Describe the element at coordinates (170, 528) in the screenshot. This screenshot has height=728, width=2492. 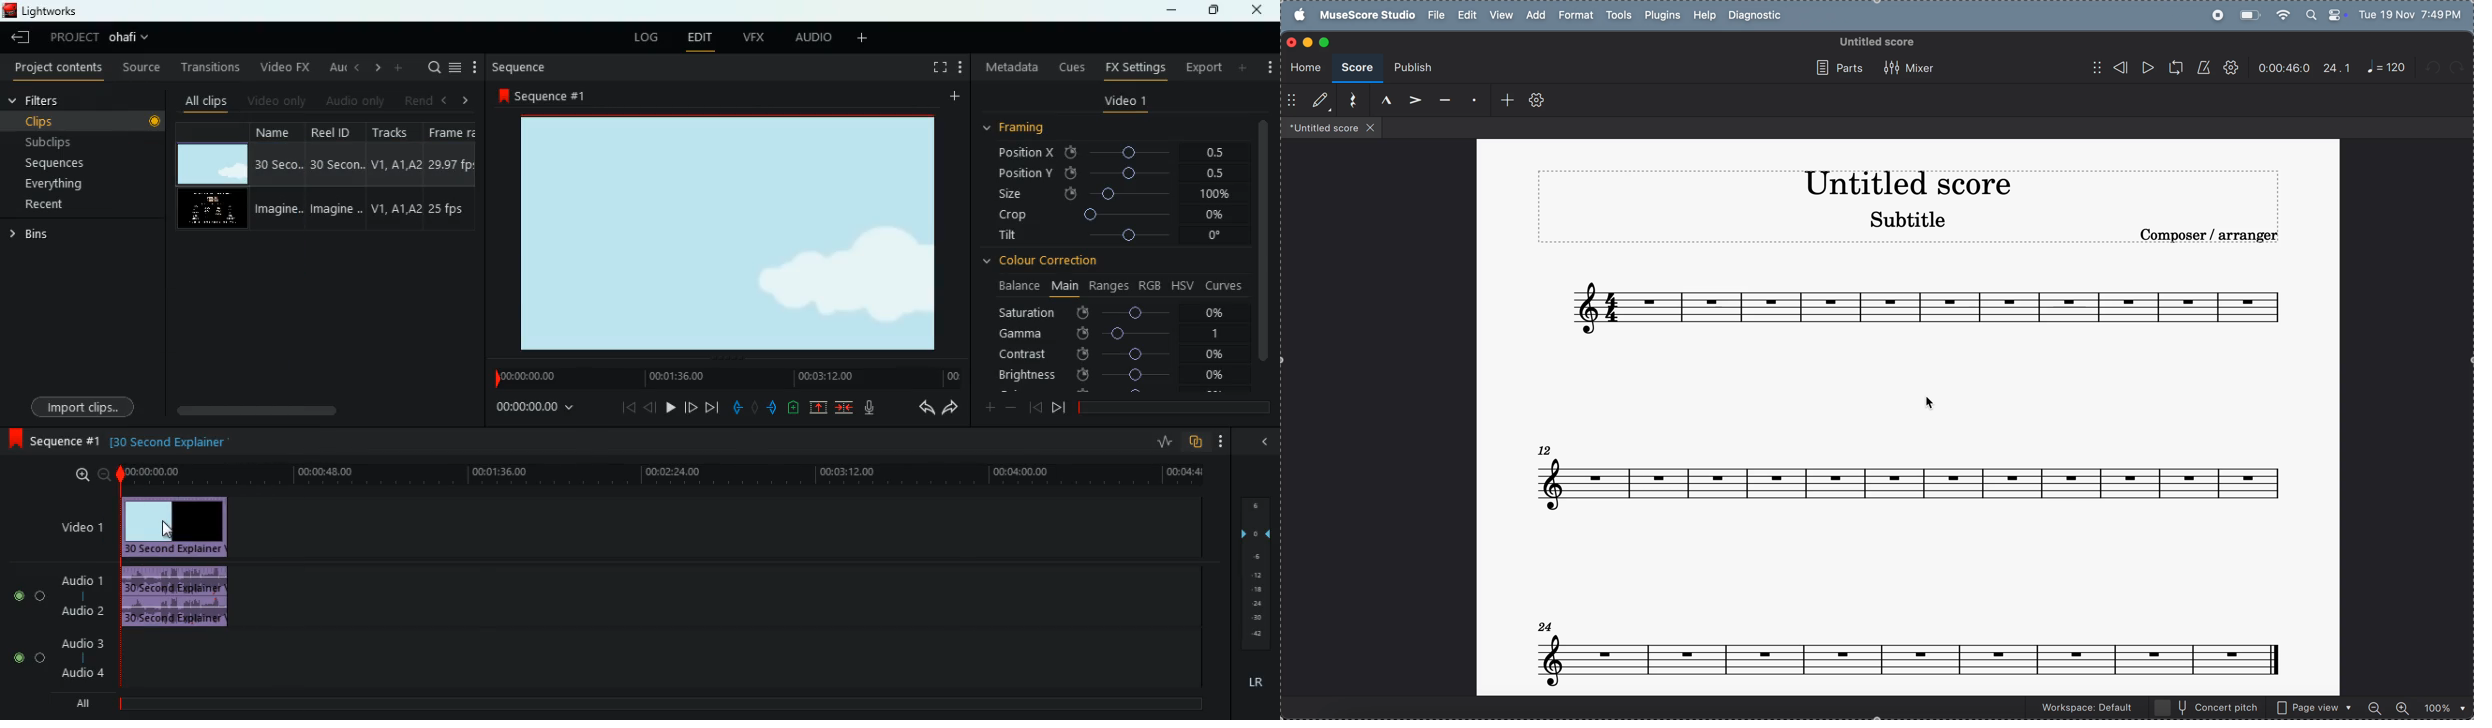
I see `cursor` at that location.